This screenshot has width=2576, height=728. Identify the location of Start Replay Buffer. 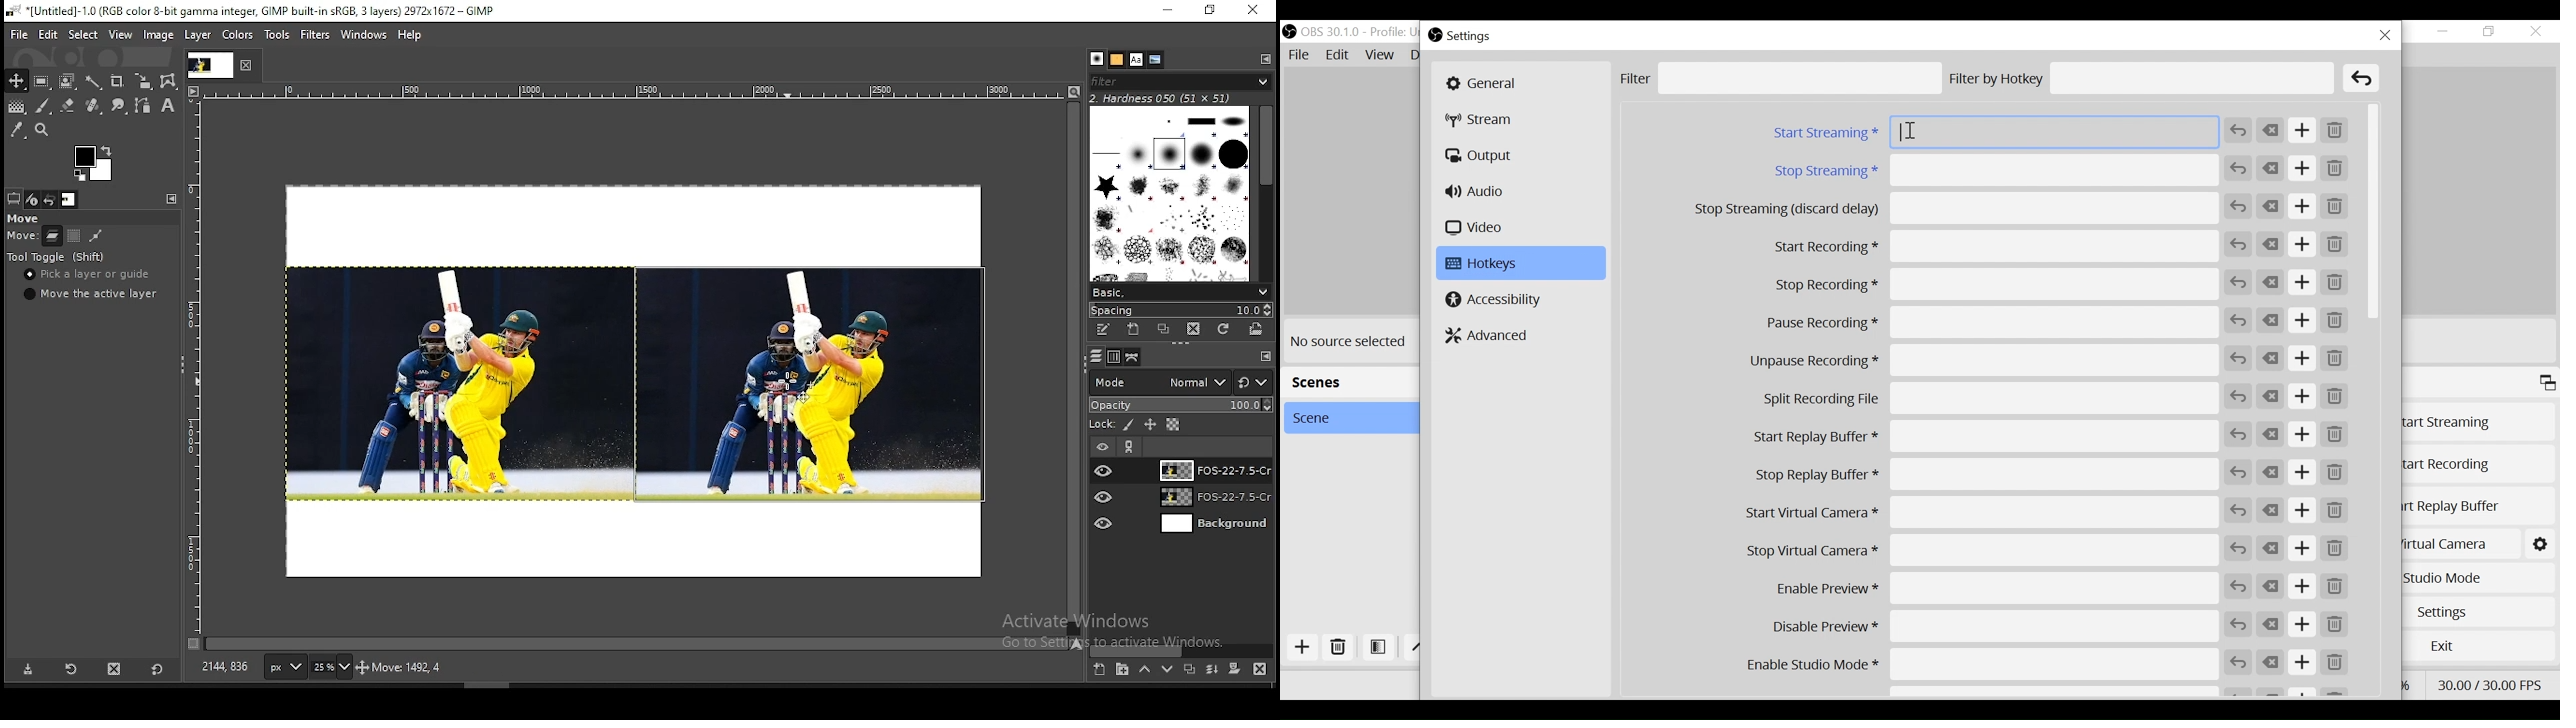
(2477, 506).